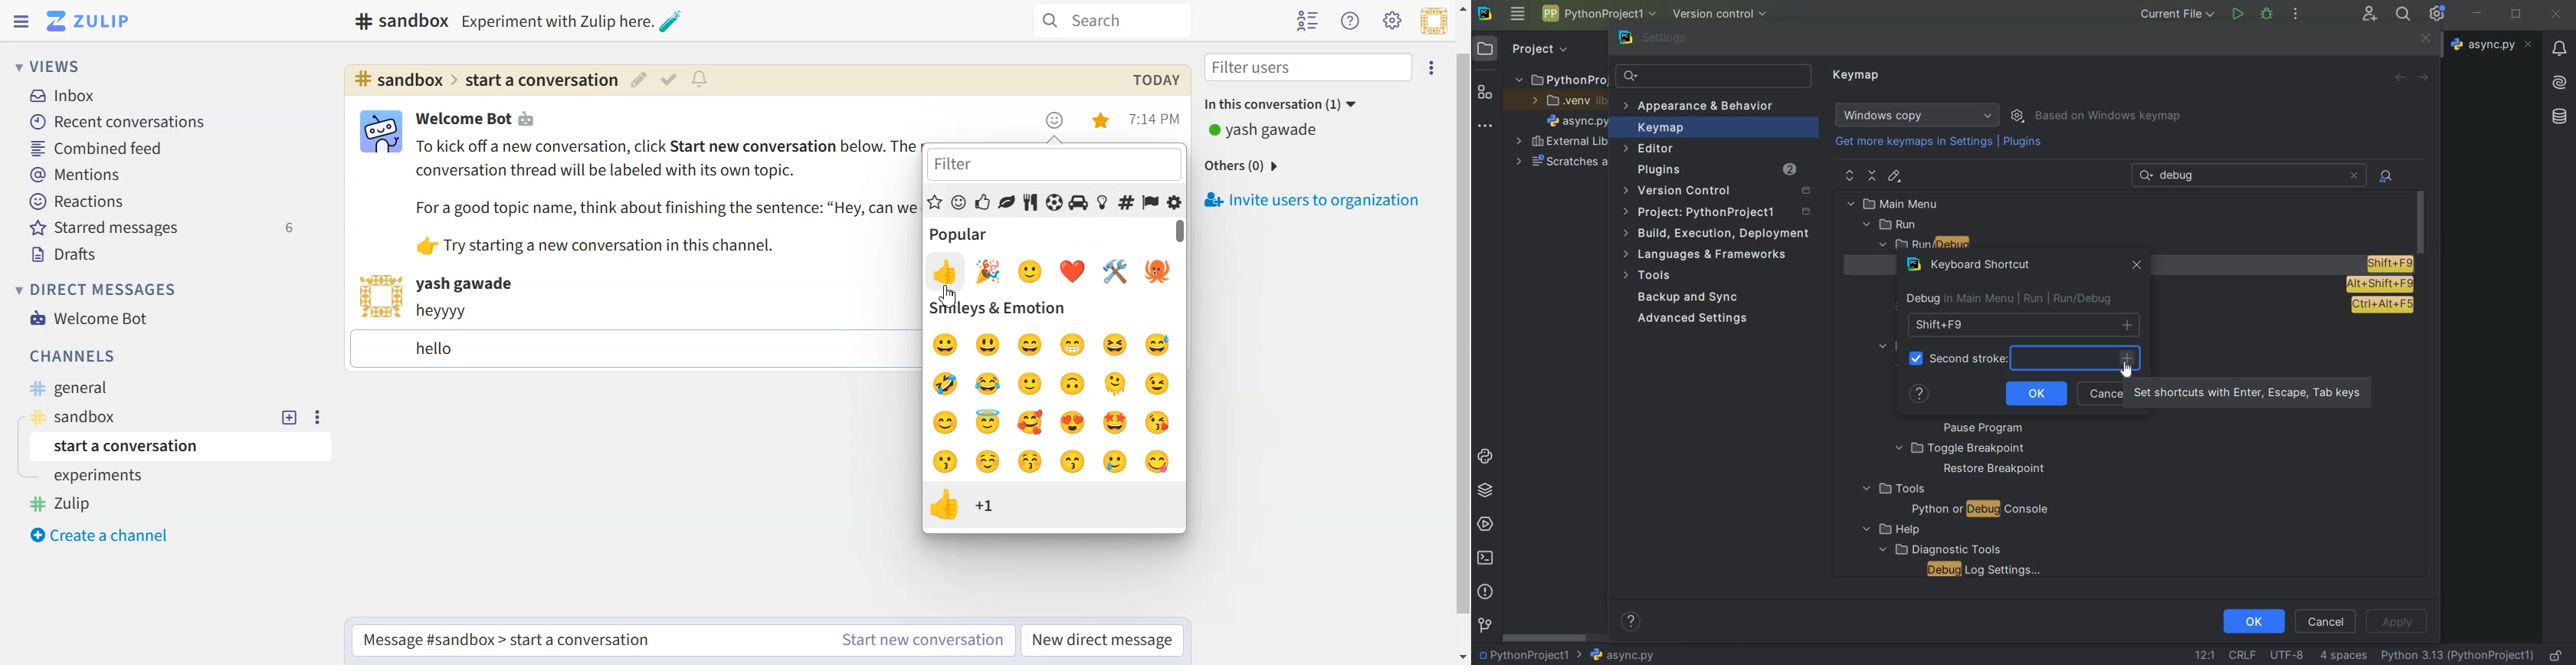  I want to click on yum, so click(1156, 464).